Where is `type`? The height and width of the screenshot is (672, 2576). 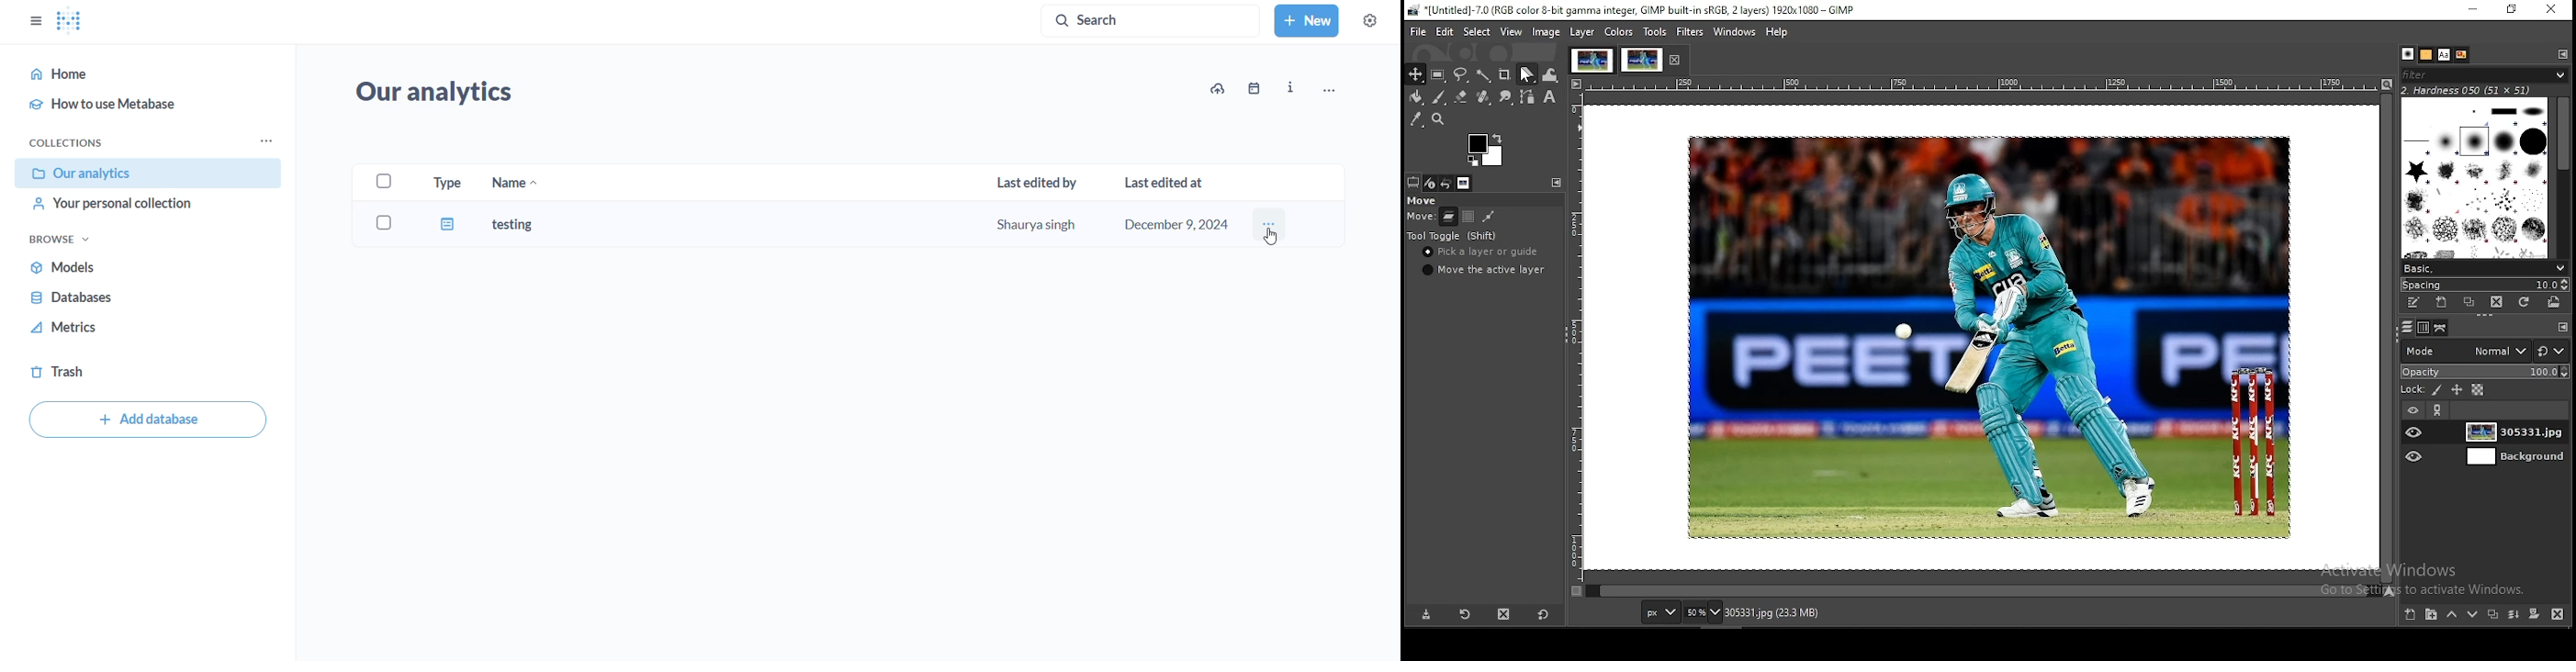
type is located at coordinates (447, 182).